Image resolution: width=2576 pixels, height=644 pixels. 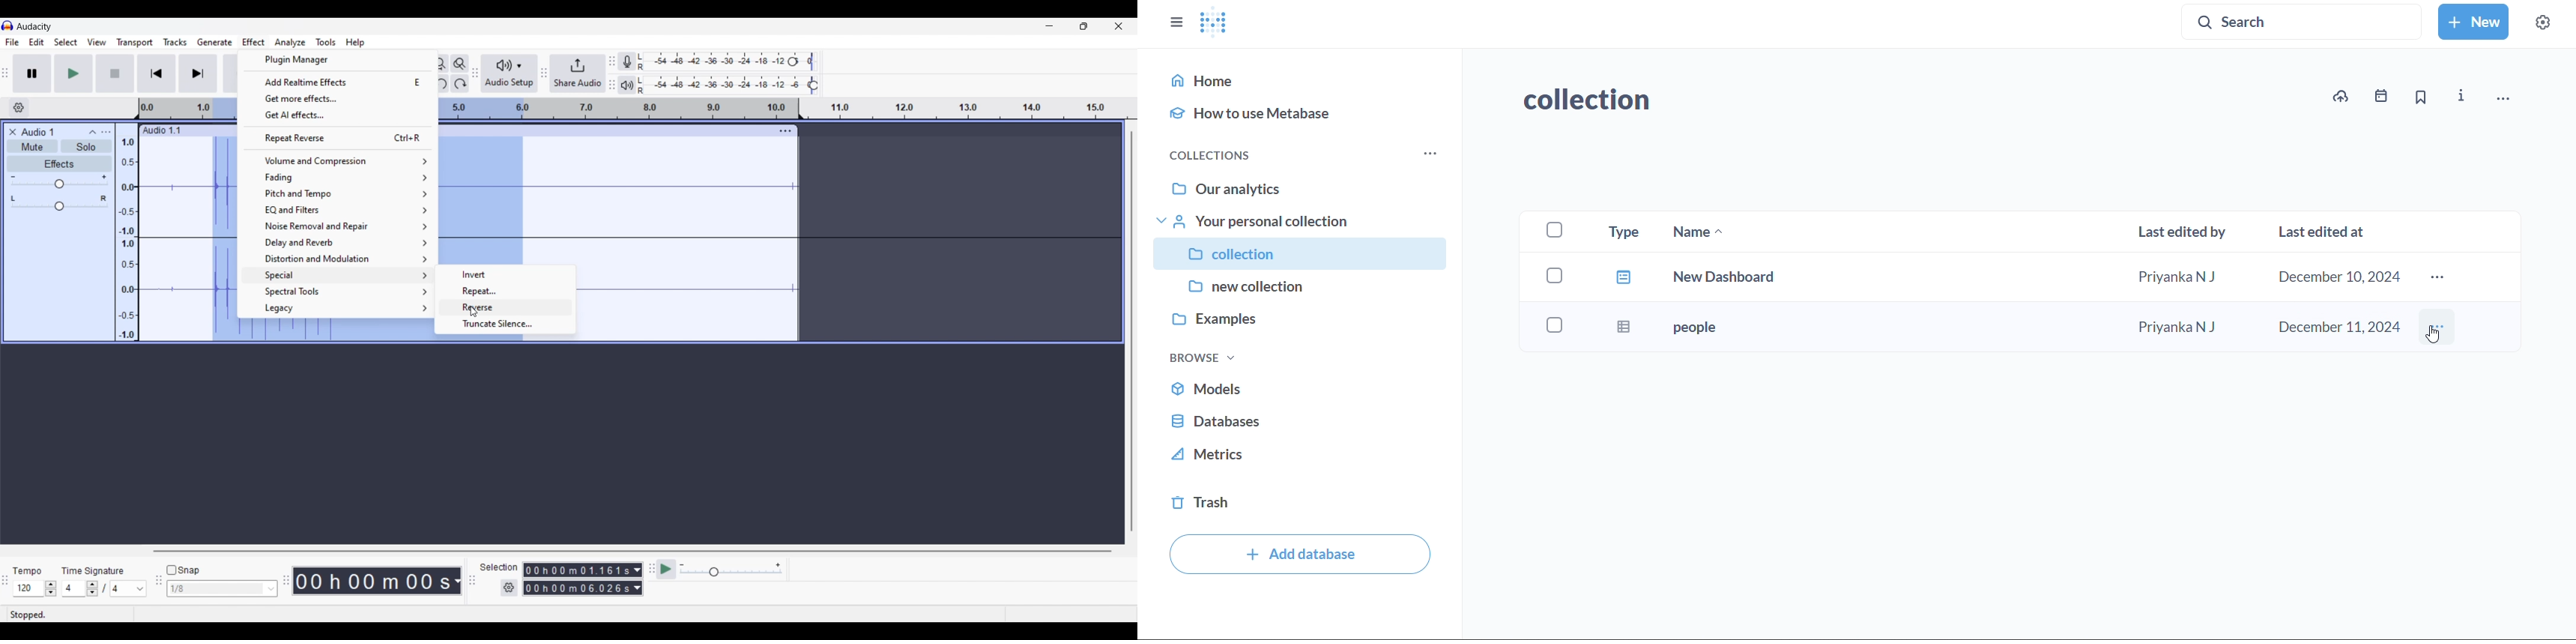 What do you see at coordinates (326, 42) in the screenshot?
I see `Tools menu` at bounding box center [326, 42].